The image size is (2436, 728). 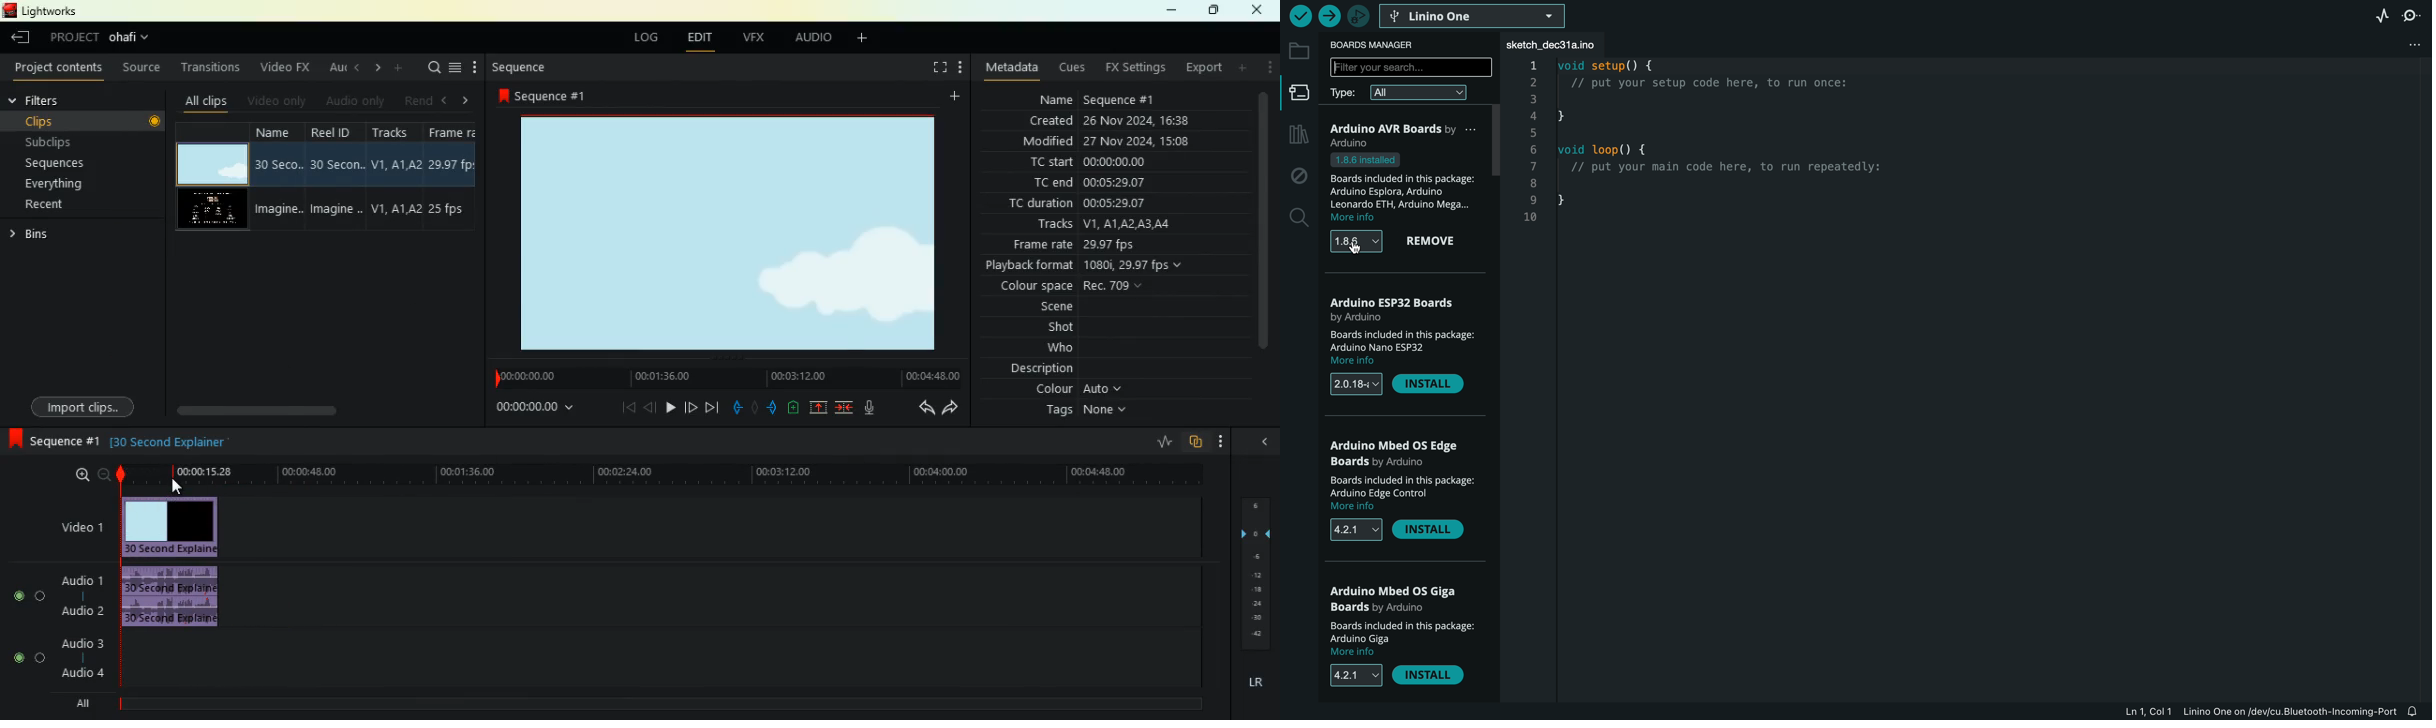 I want to click on verify, so click(x=1300, y=16).